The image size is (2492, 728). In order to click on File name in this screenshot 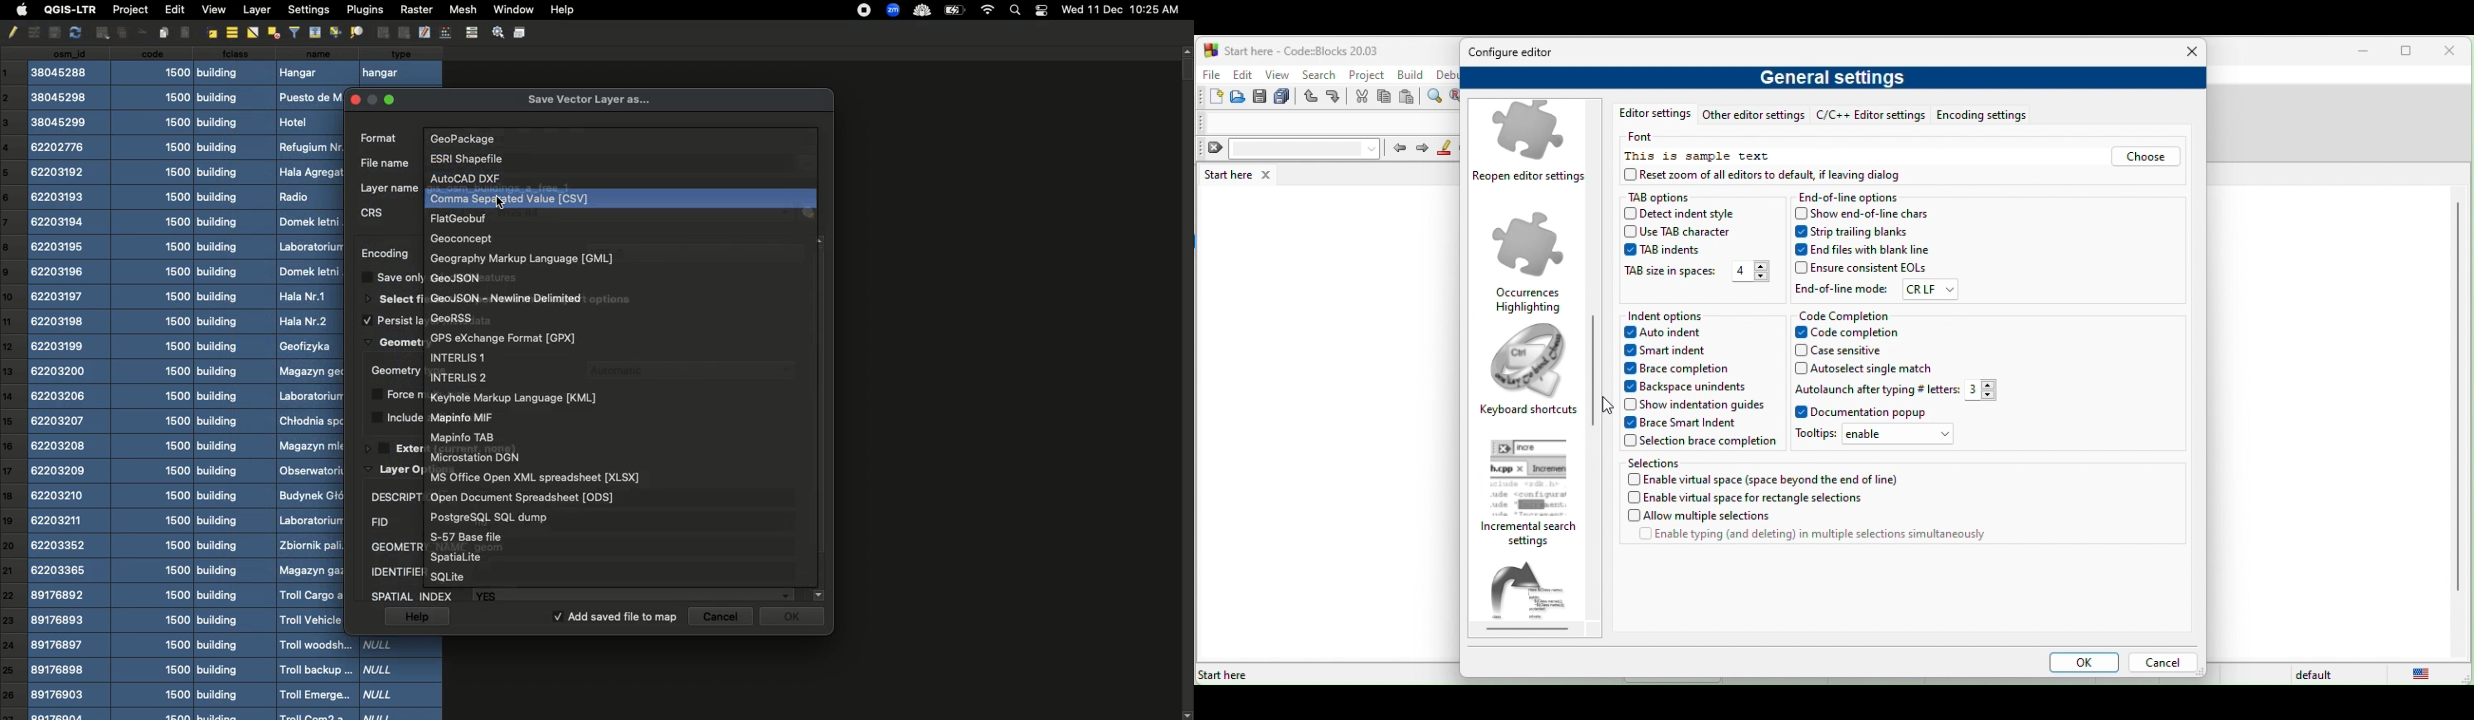, I will do `click(382, 162)`.